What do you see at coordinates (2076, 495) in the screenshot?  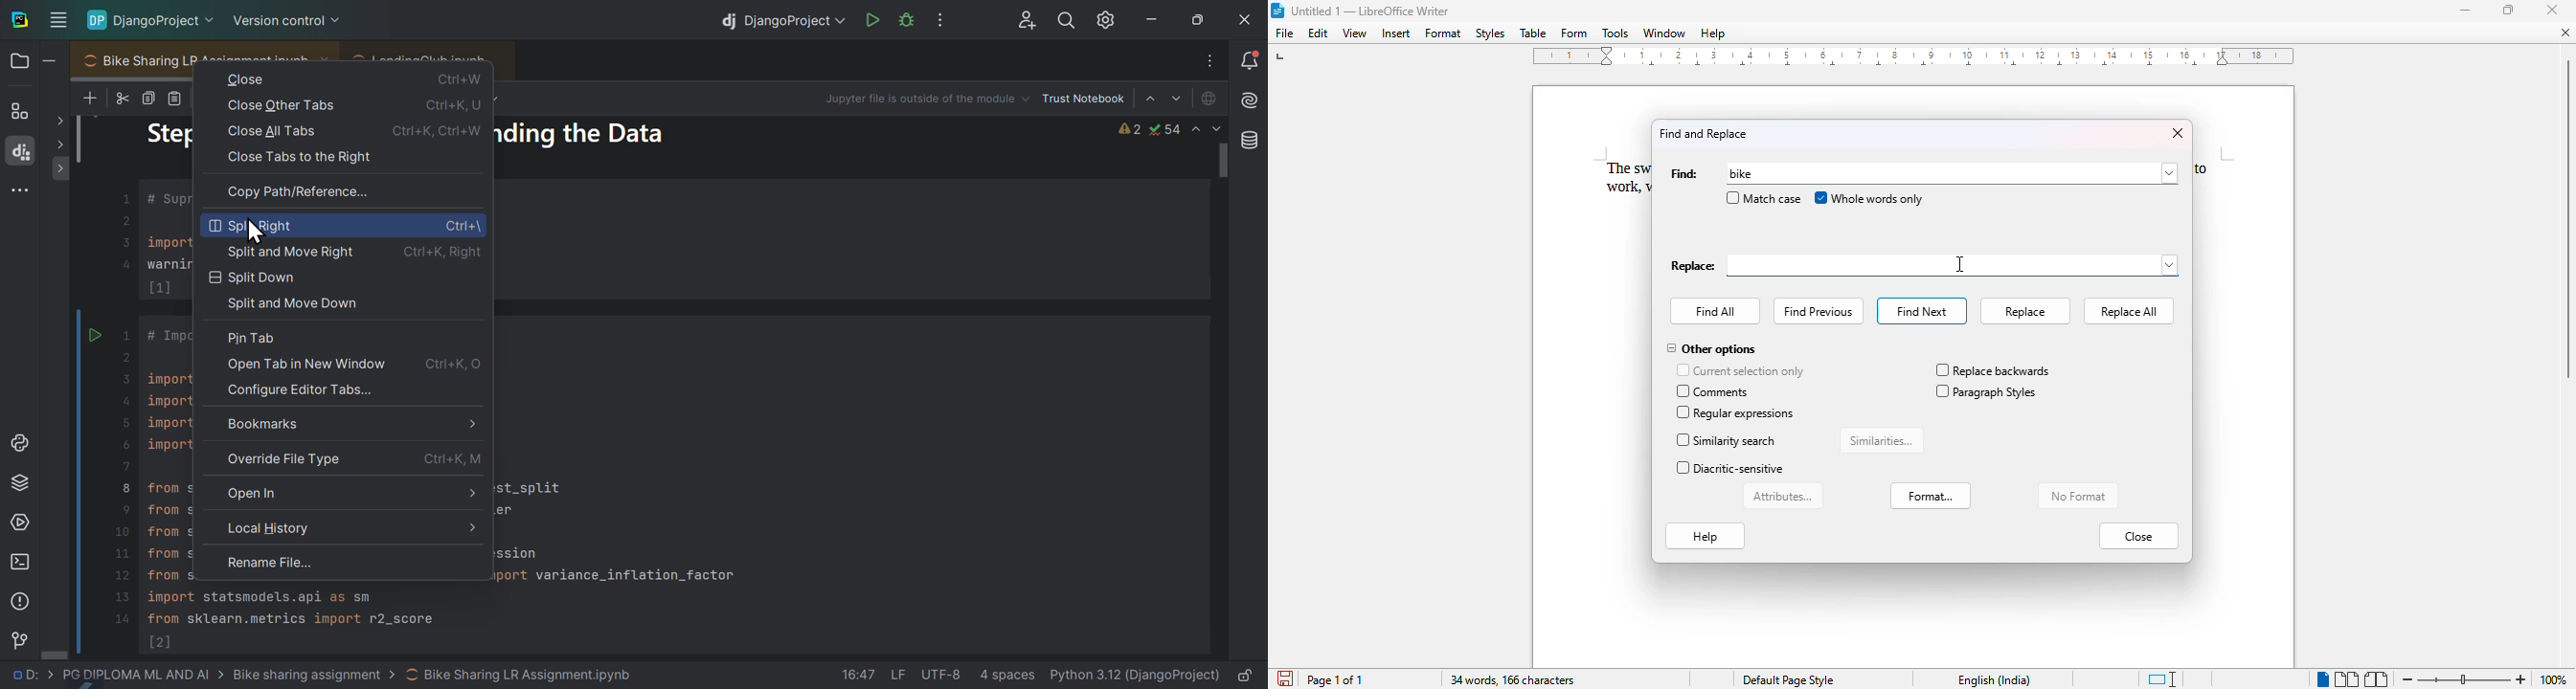 I see `no format` at bounding box center [2076, 495].